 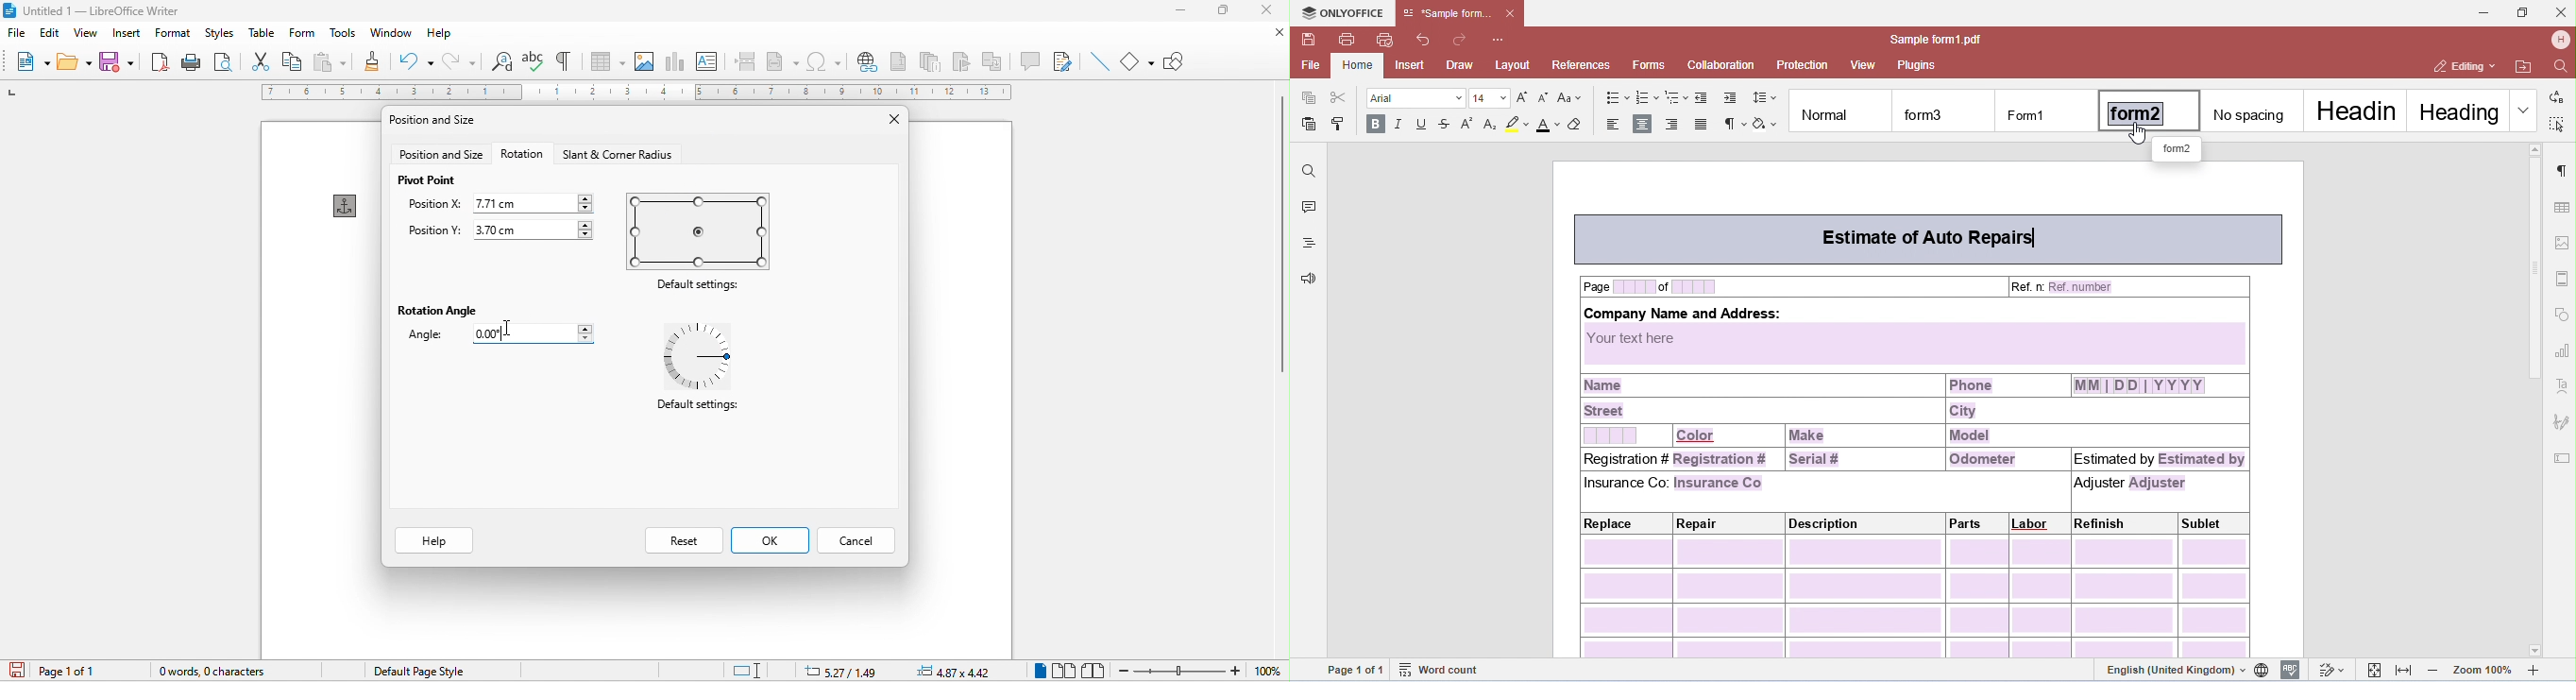 What do you see at coordinates (15, 671) in the screenshot?
I see `click to save the document` at bounding box center [15, 671].